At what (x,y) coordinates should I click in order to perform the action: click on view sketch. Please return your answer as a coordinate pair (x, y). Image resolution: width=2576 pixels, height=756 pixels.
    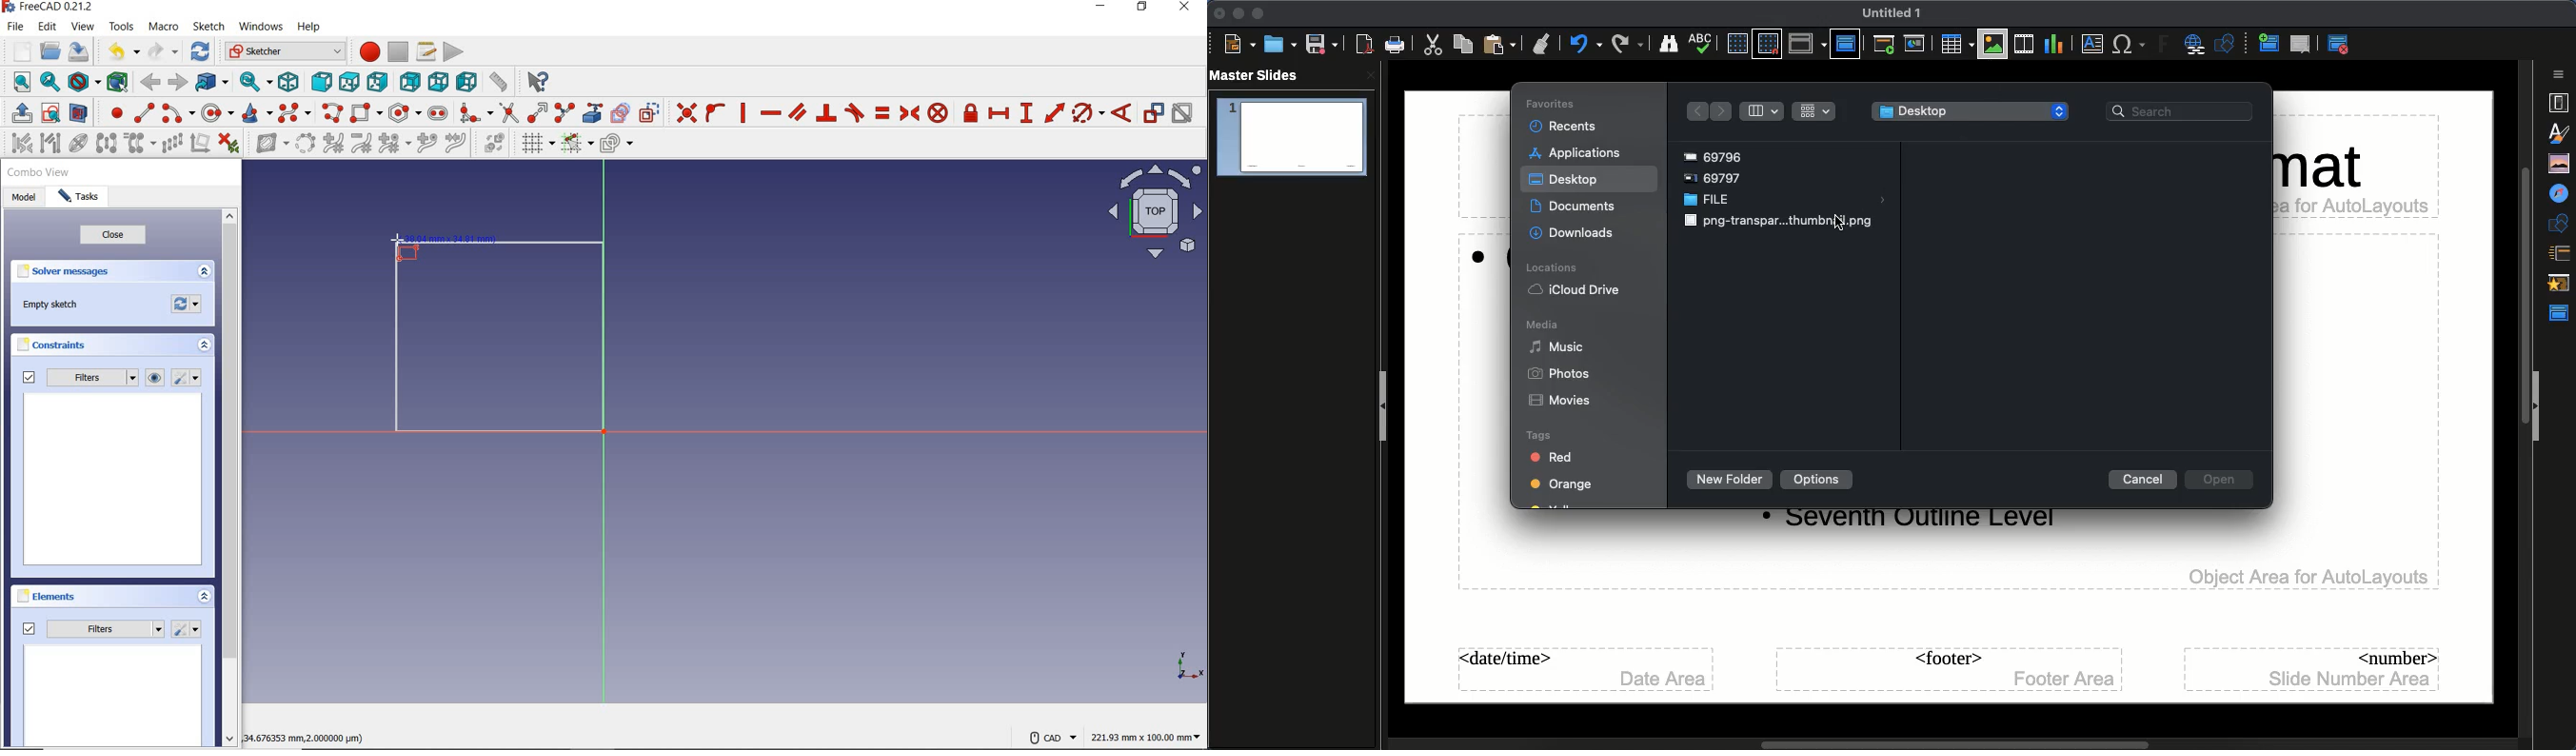
    Looking at the image, I should click on (51, 114).